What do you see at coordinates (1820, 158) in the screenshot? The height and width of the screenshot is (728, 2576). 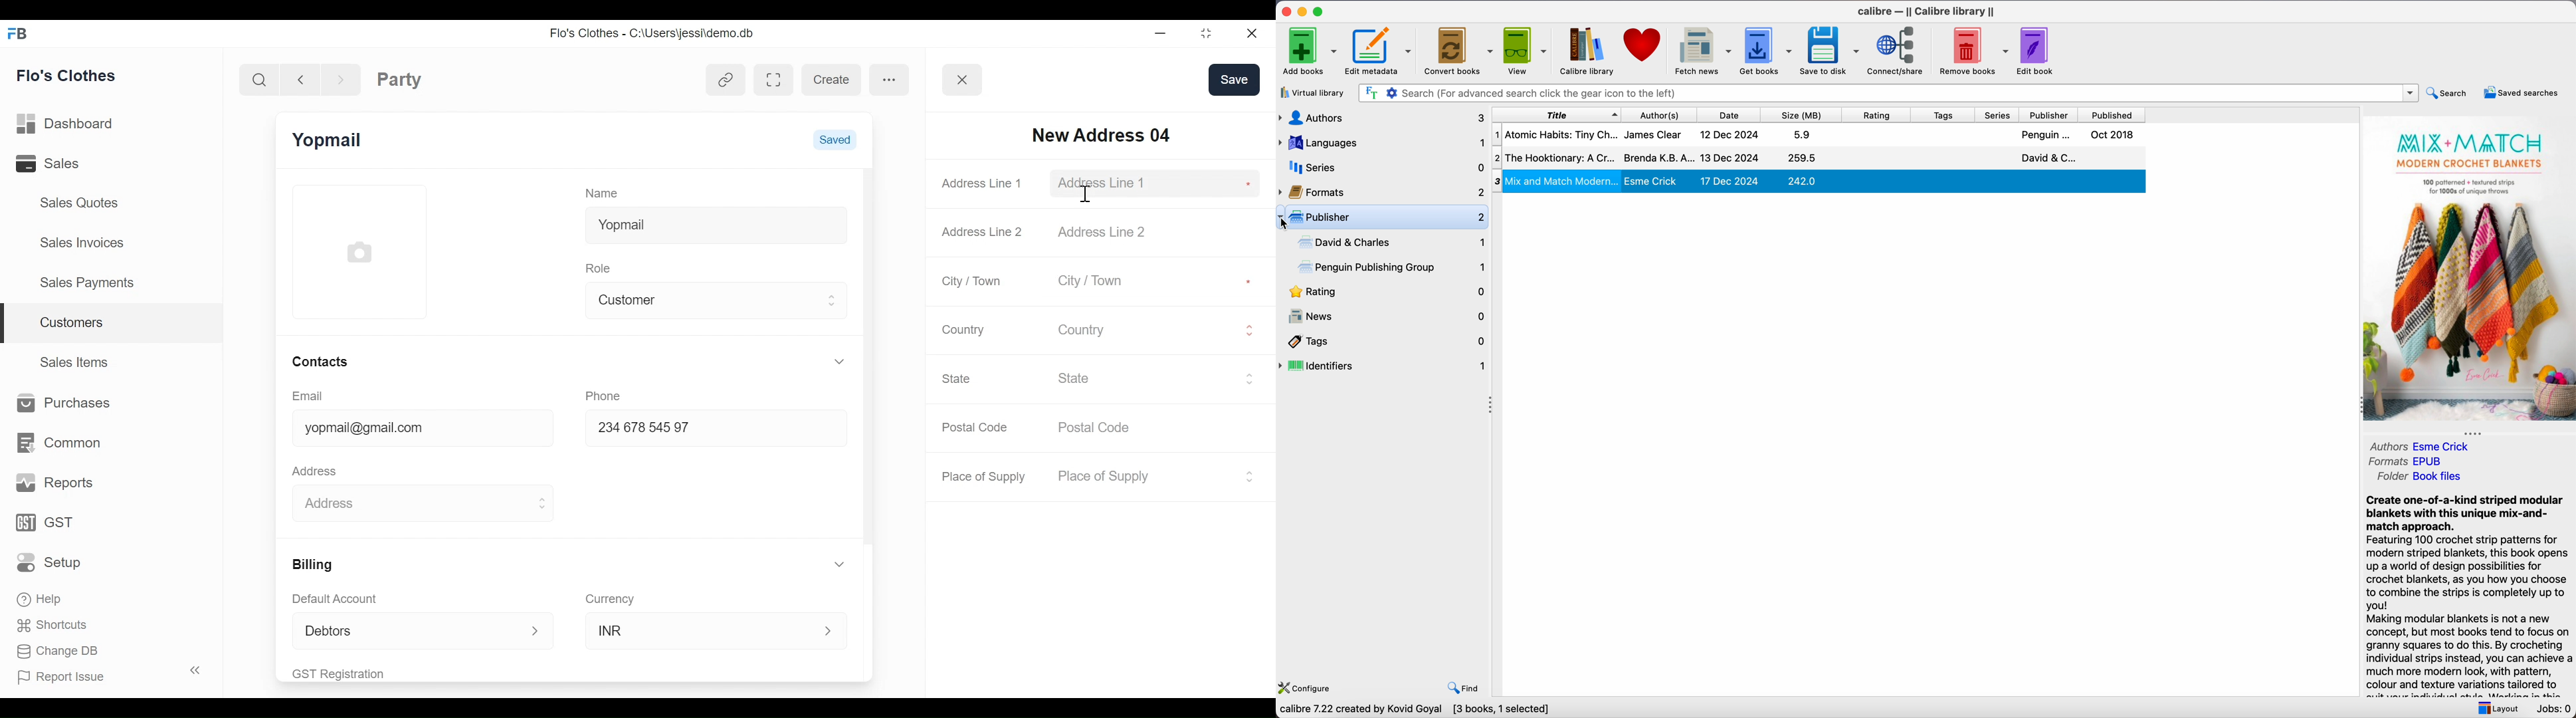 I see `The Hooktionary` at bounding box center [1820, 158].